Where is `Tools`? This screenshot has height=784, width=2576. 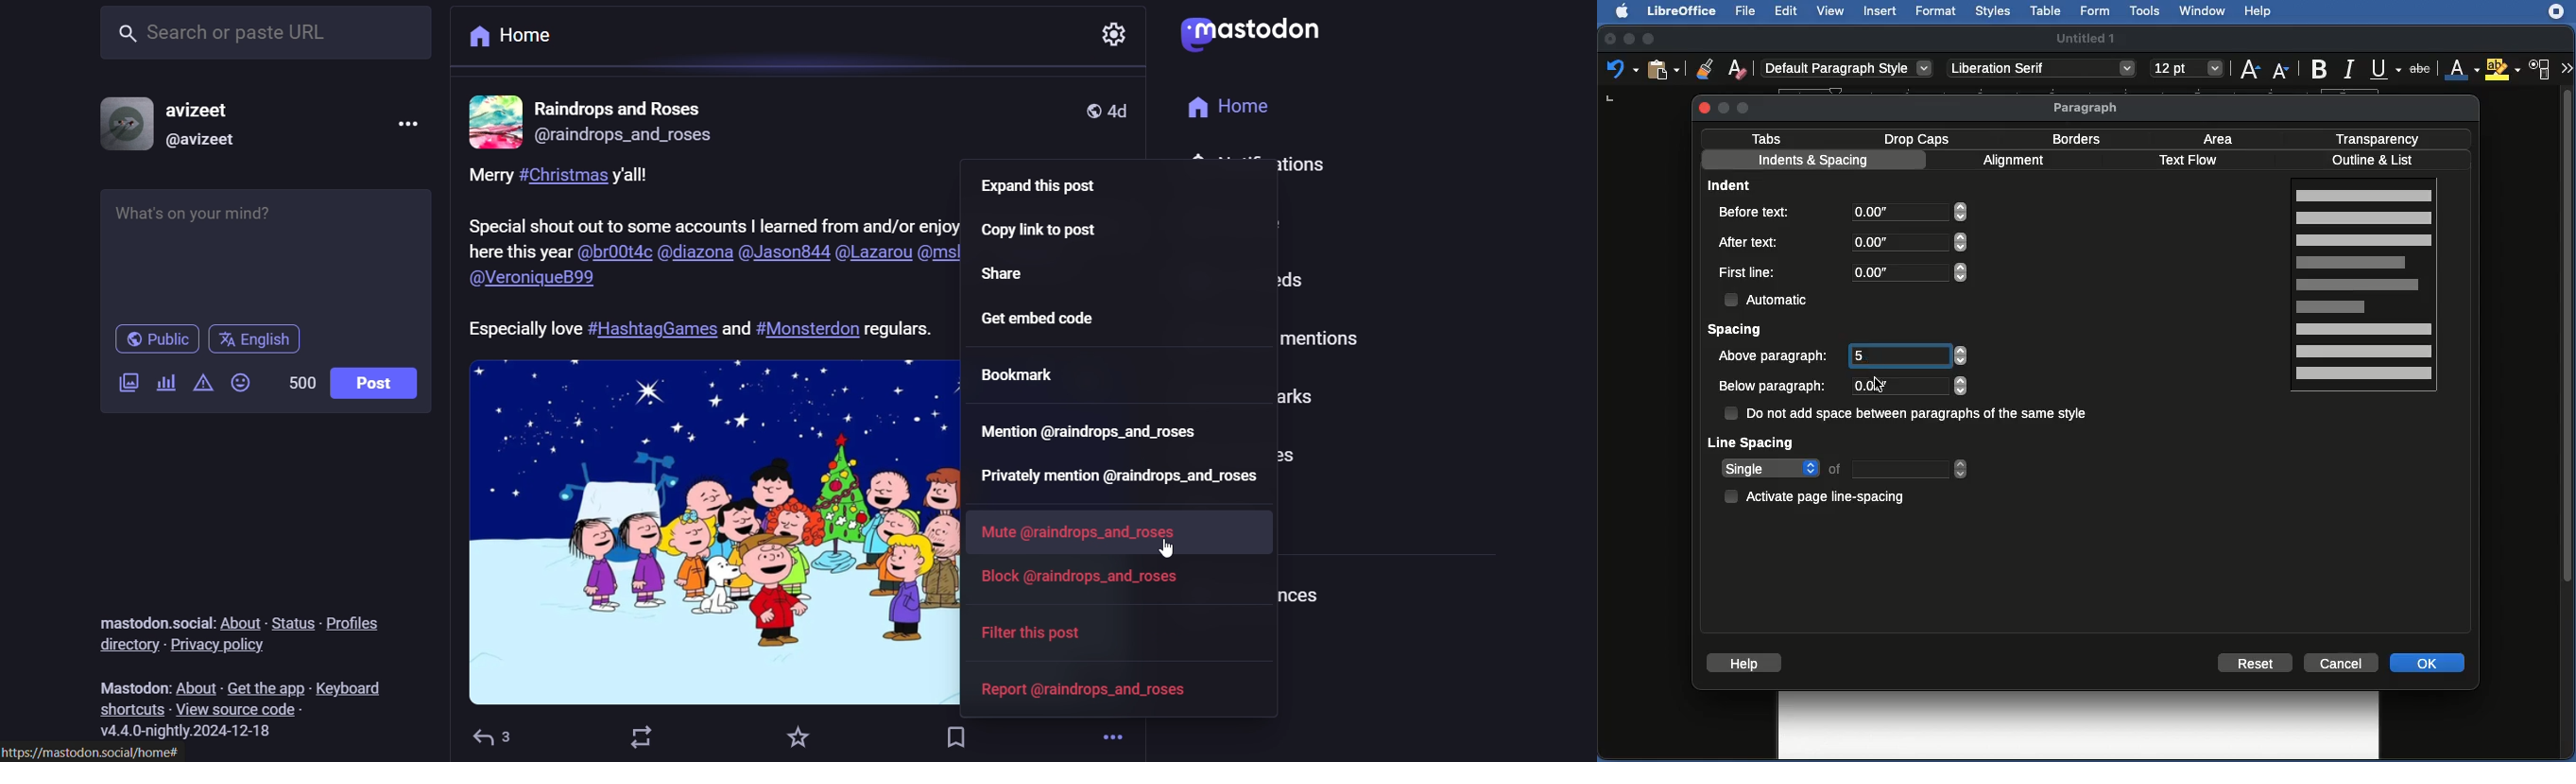
Tools is located at coordinates (2146, 11).